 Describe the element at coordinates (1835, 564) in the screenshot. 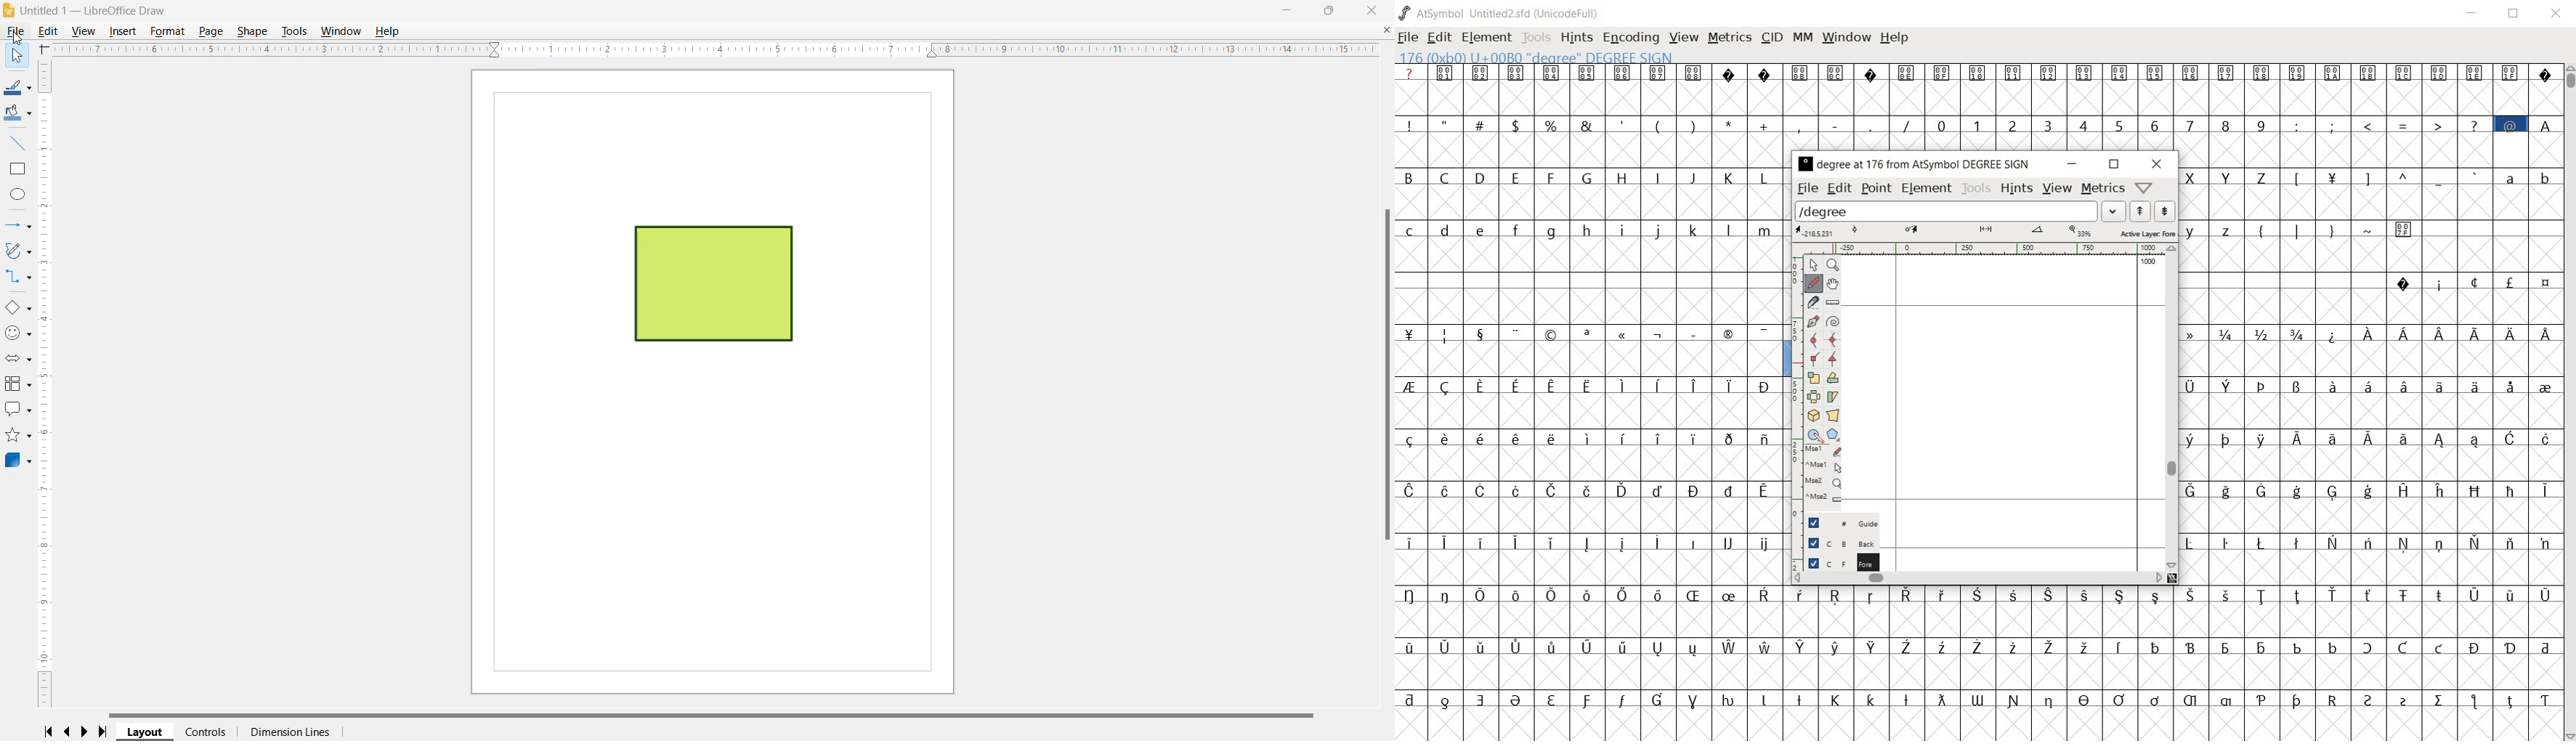

I see `foreground` at that location.